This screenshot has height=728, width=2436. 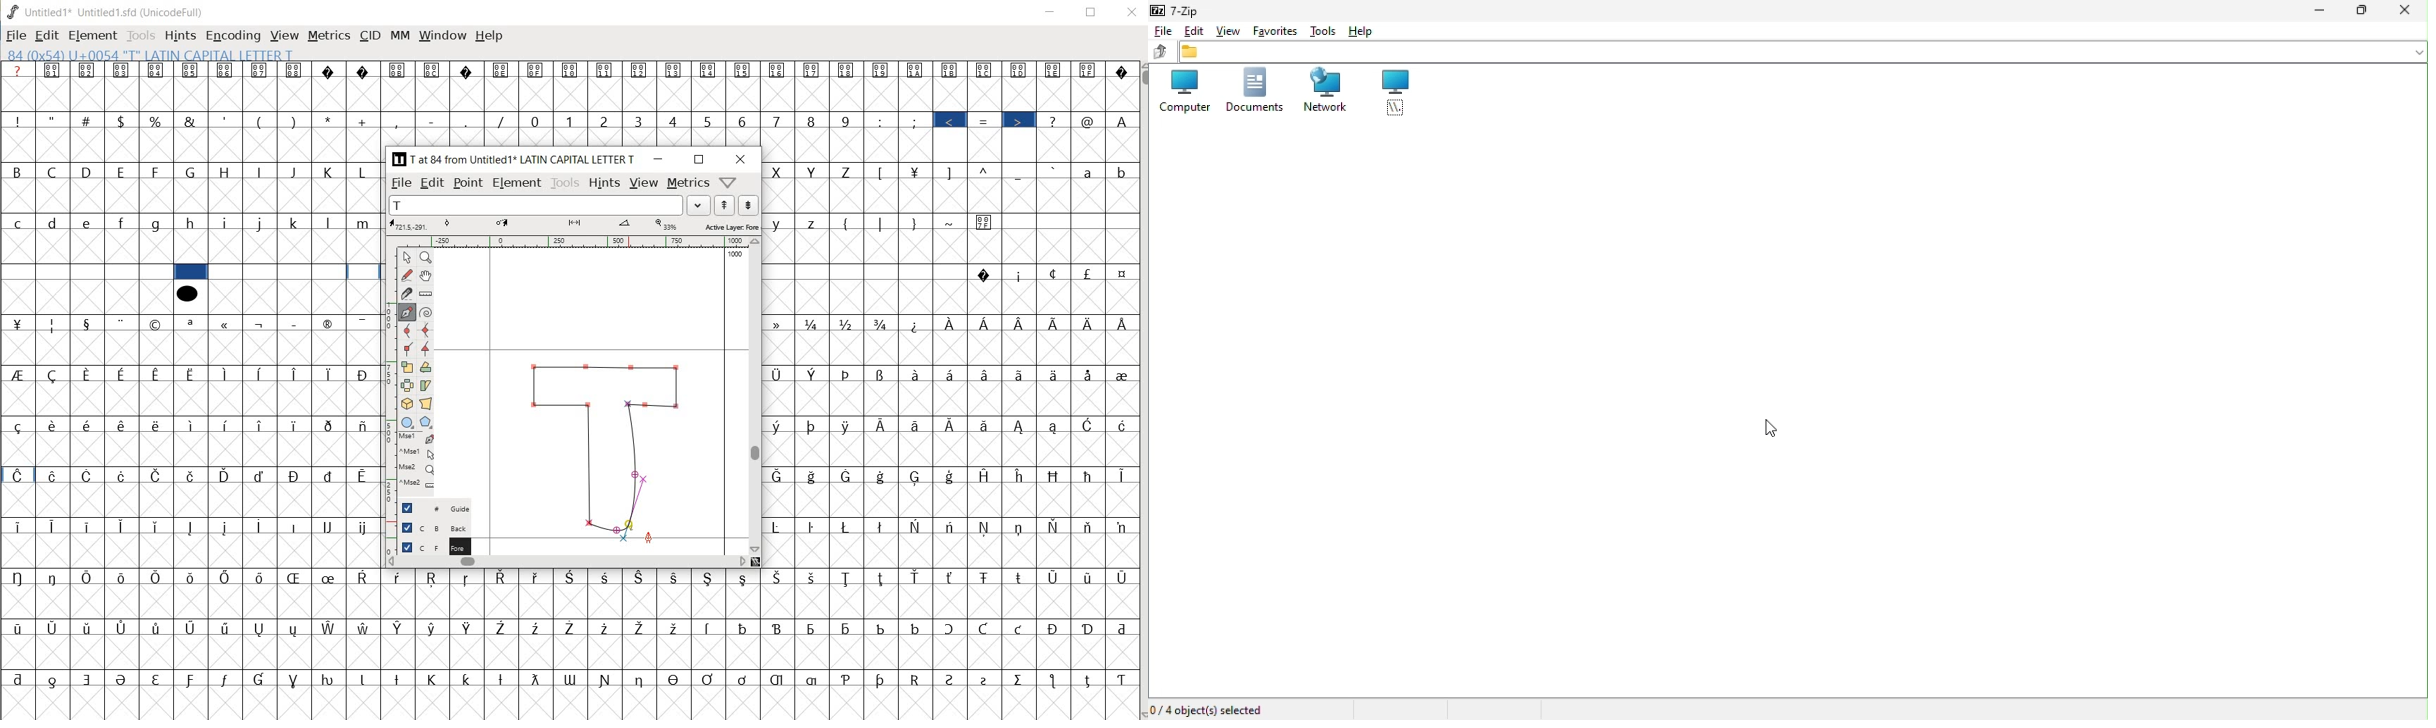 I want to click on 5, so click(x=708, y=119).